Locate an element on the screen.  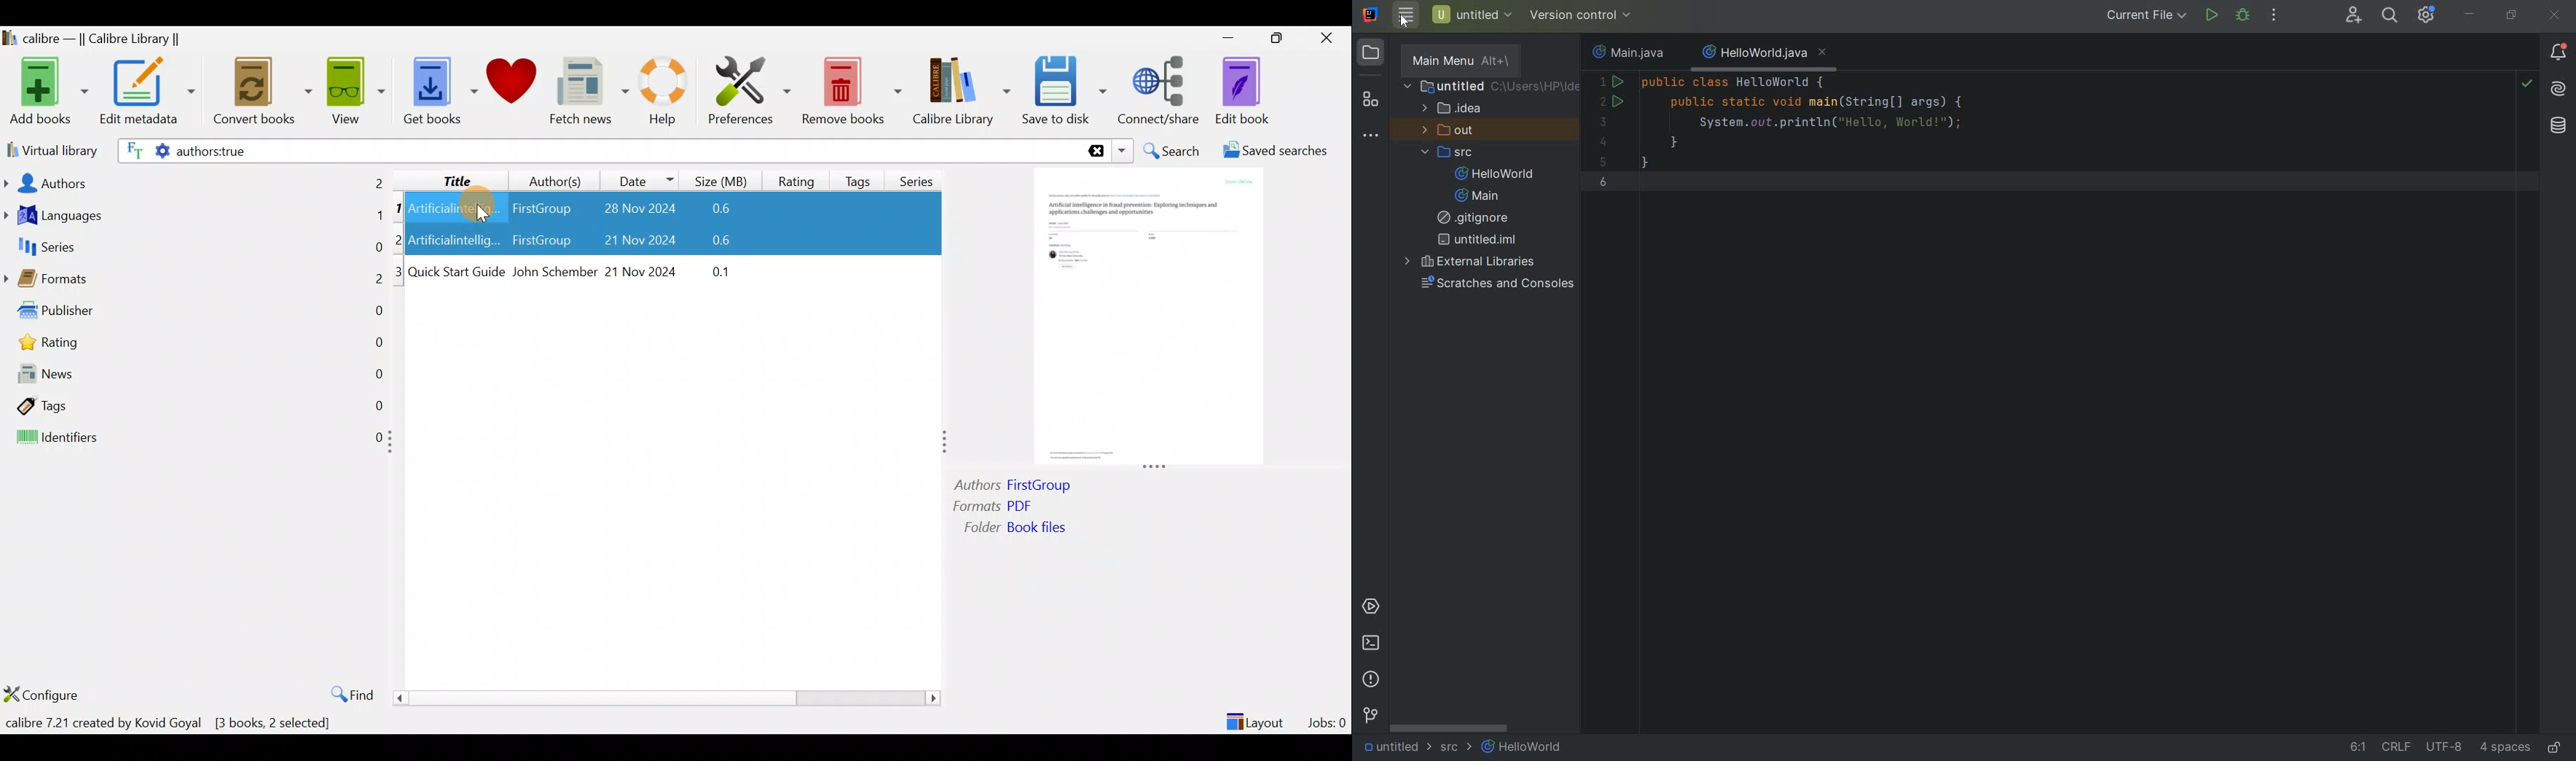
Find is located at coordinates (345, 693).